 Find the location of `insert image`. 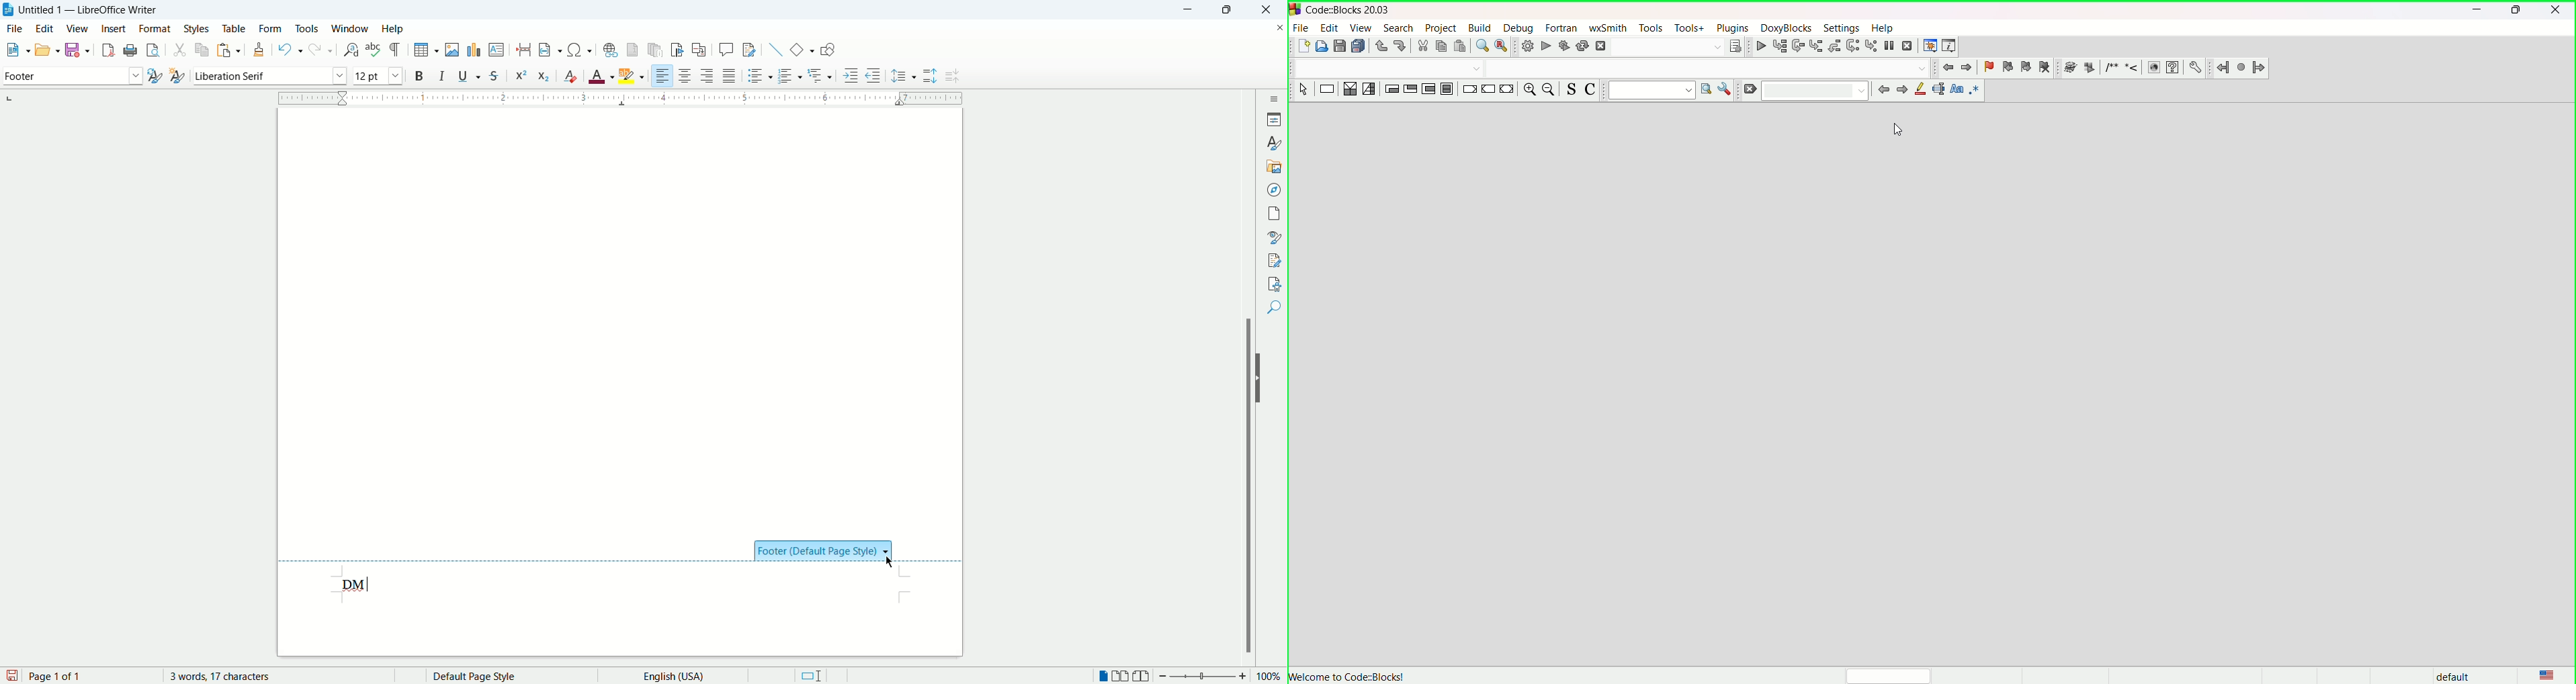

insert image is located at coordinates (455, 50).